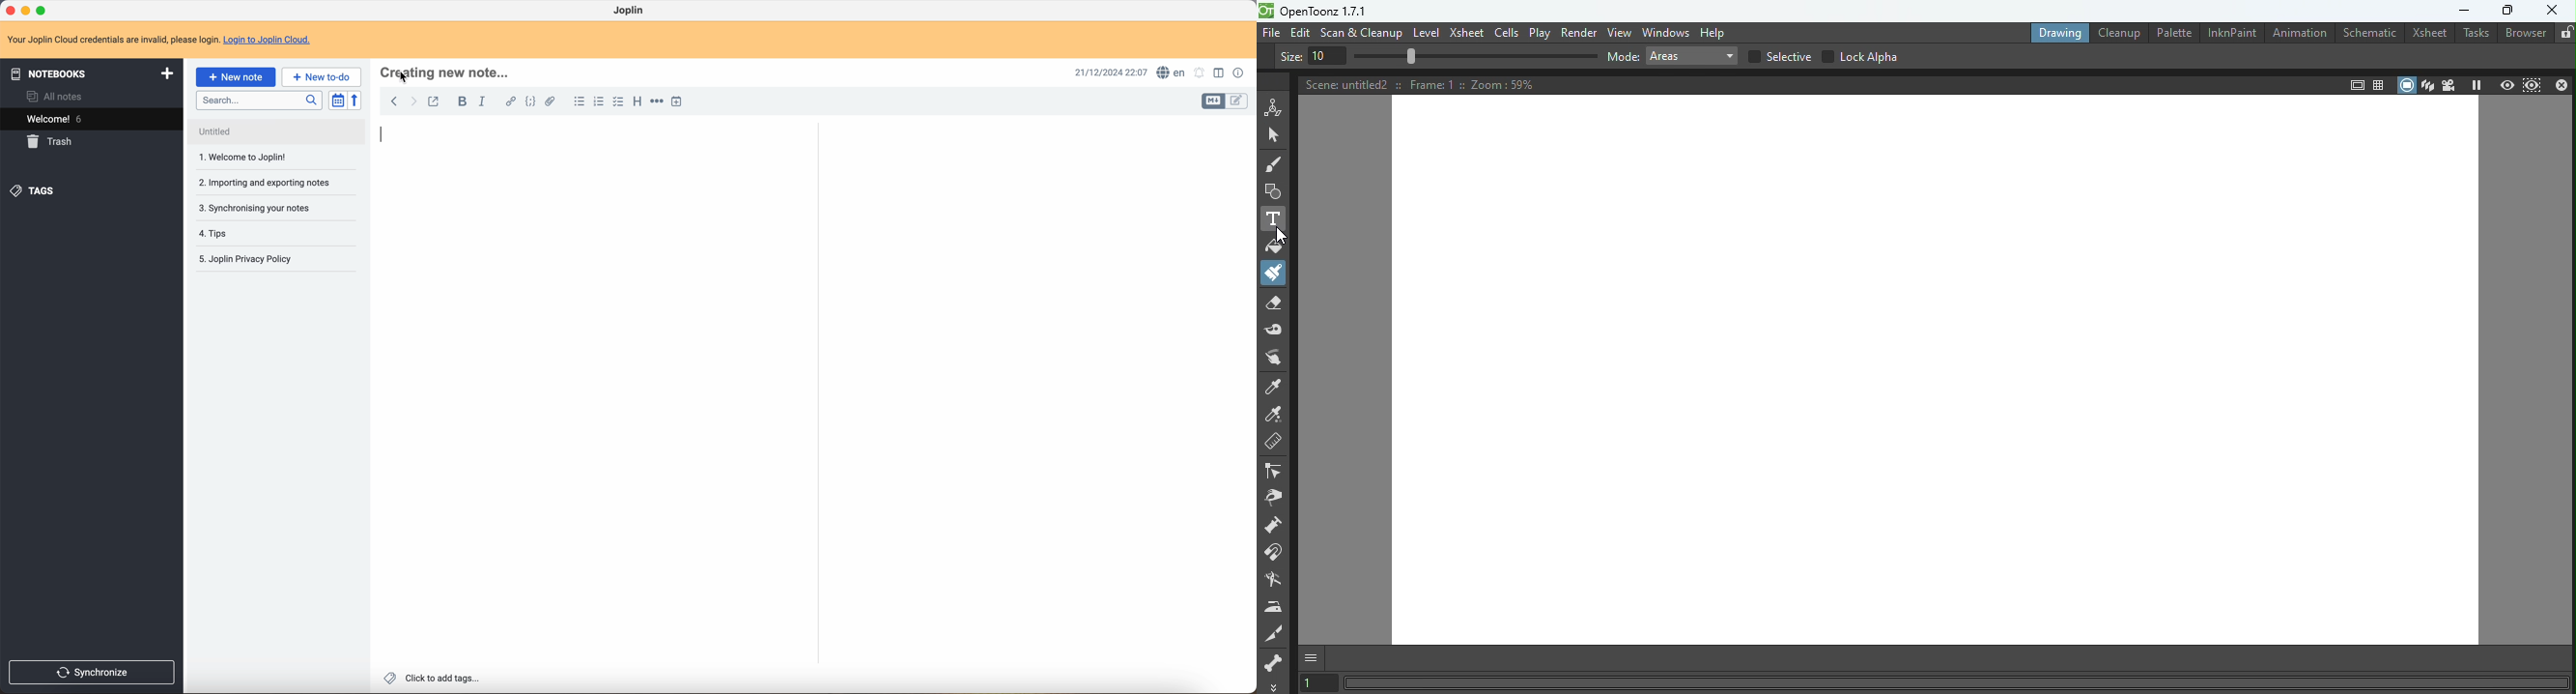 Image resolution: width=2576 pixels, height=700 pixels. I want to click on spell checker, so click(1172, 72).